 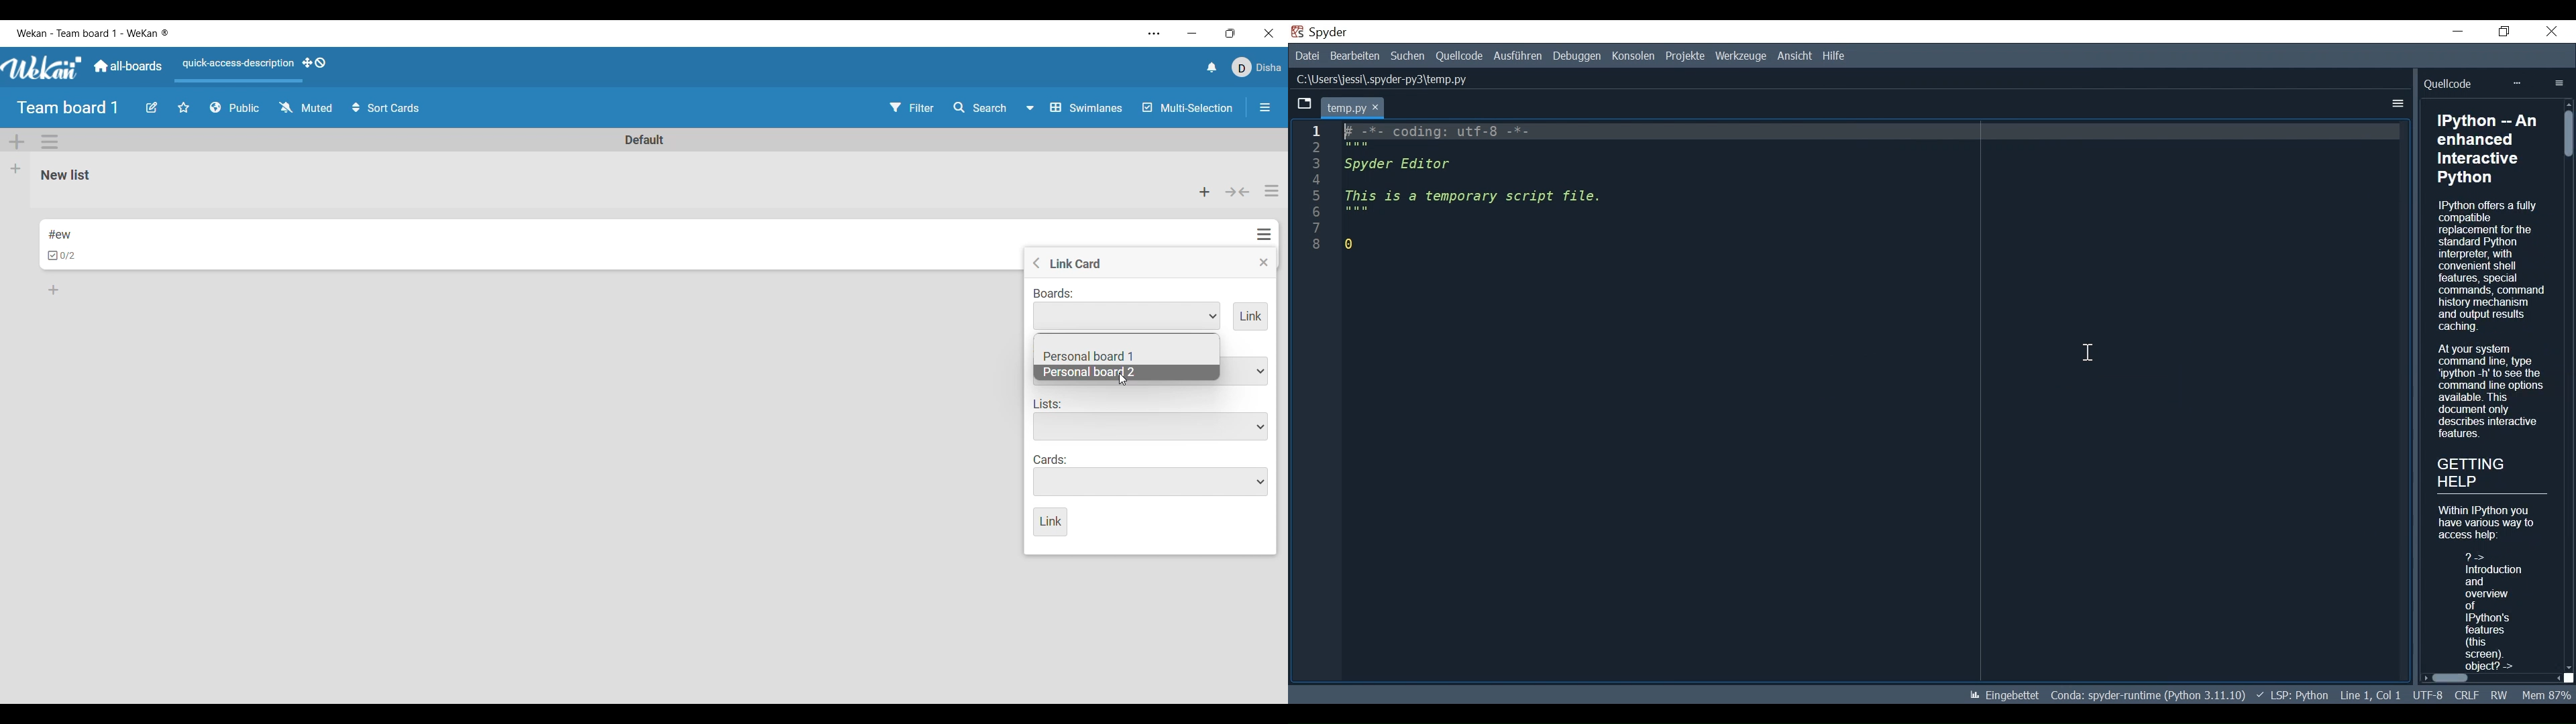 I want to click on File, so click(x=1307, y=56).